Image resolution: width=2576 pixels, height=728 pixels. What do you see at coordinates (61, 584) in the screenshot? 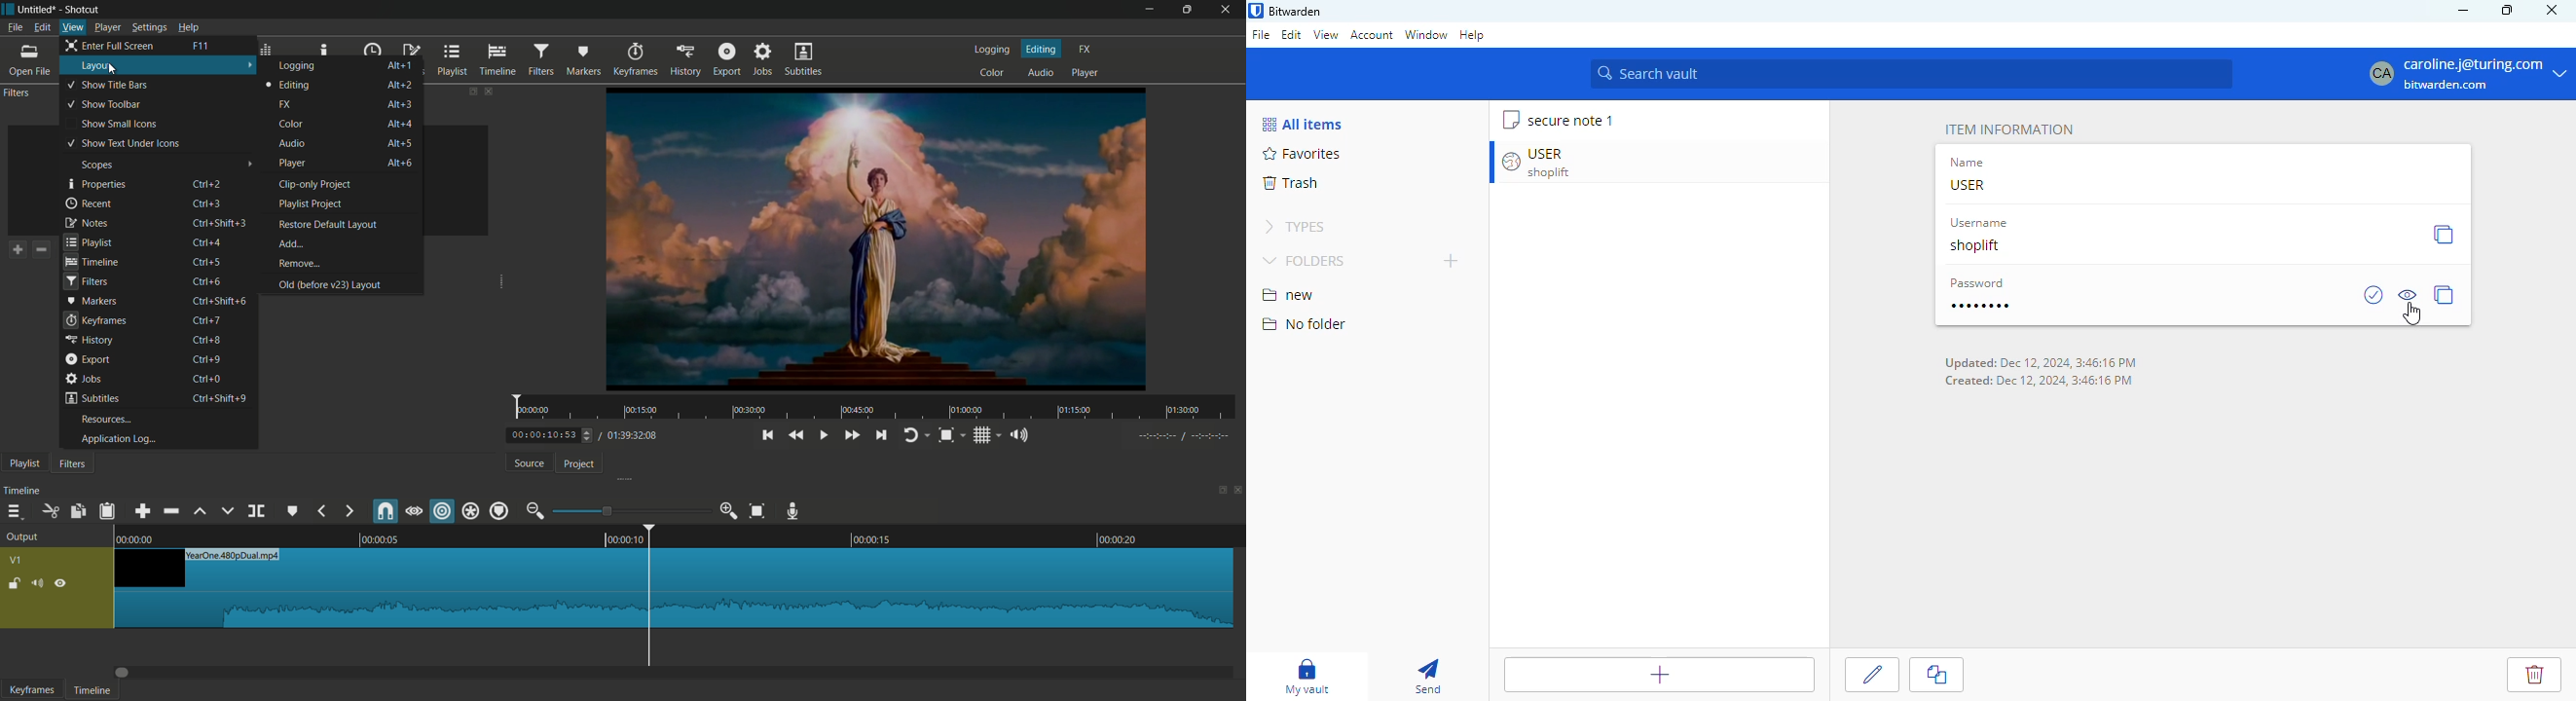
I see `hide` at bounding box center [61, 584].